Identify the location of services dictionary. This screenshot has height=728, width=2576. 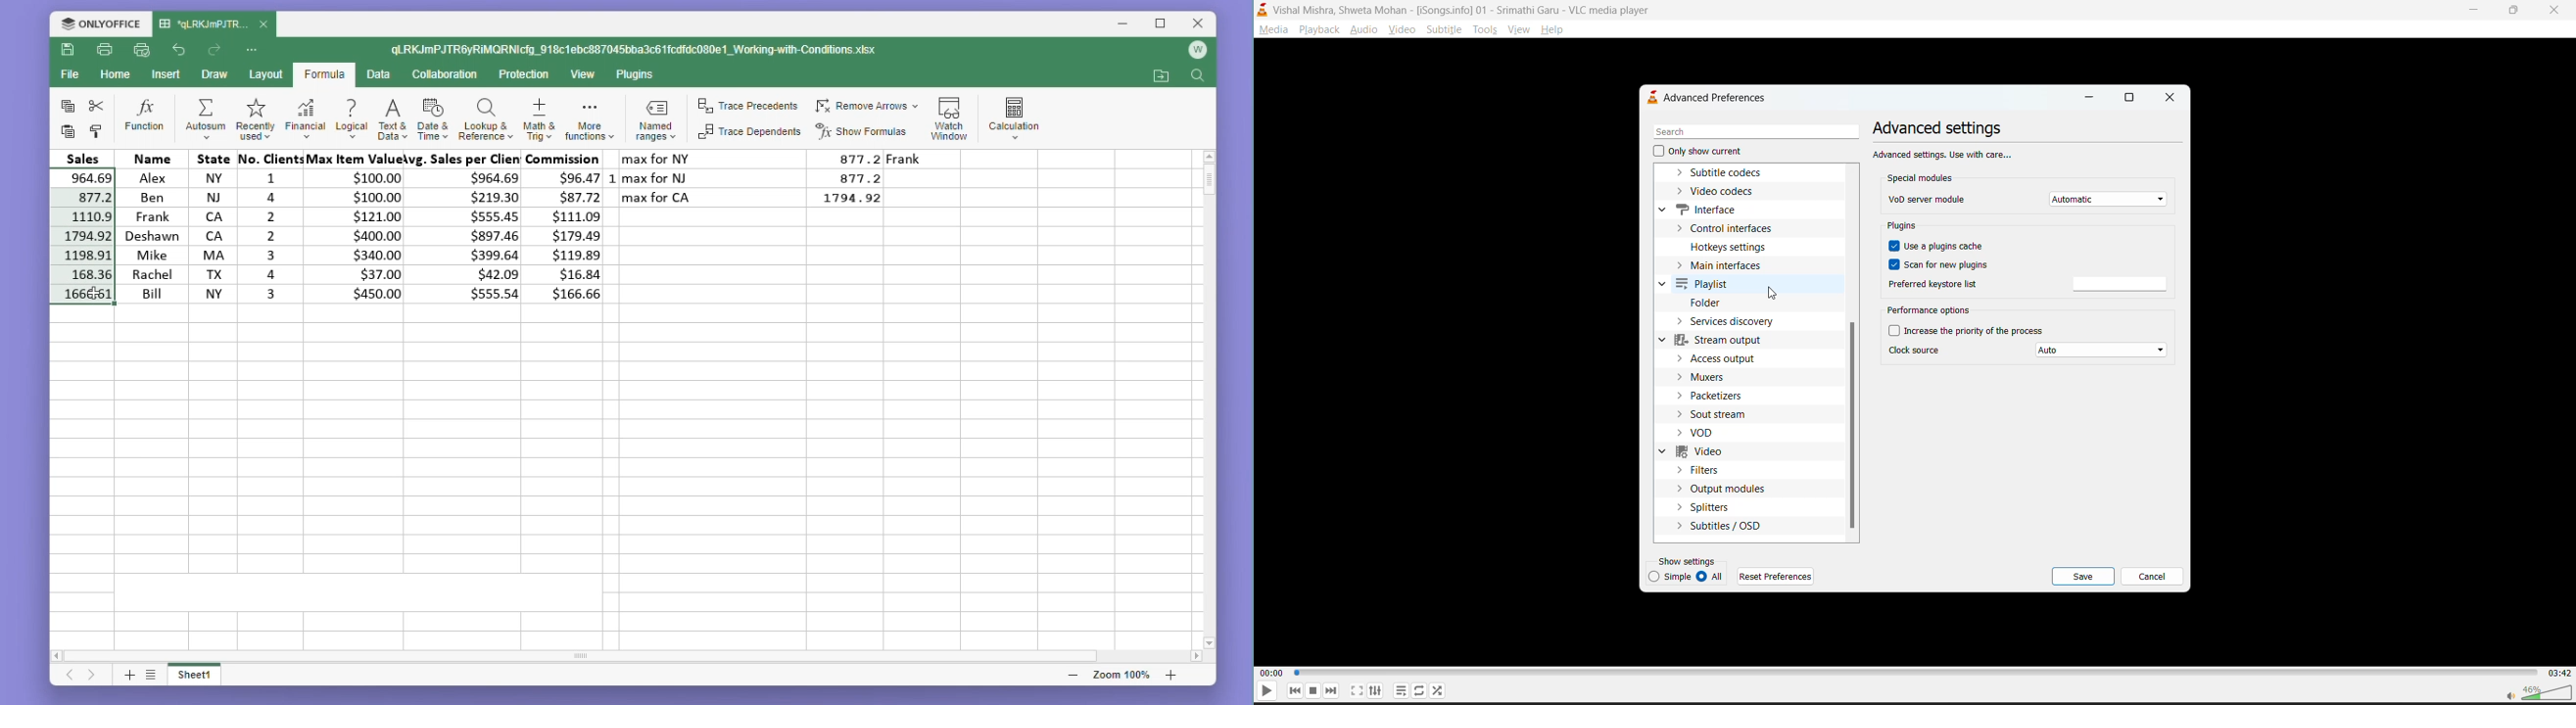
(1737, 323).